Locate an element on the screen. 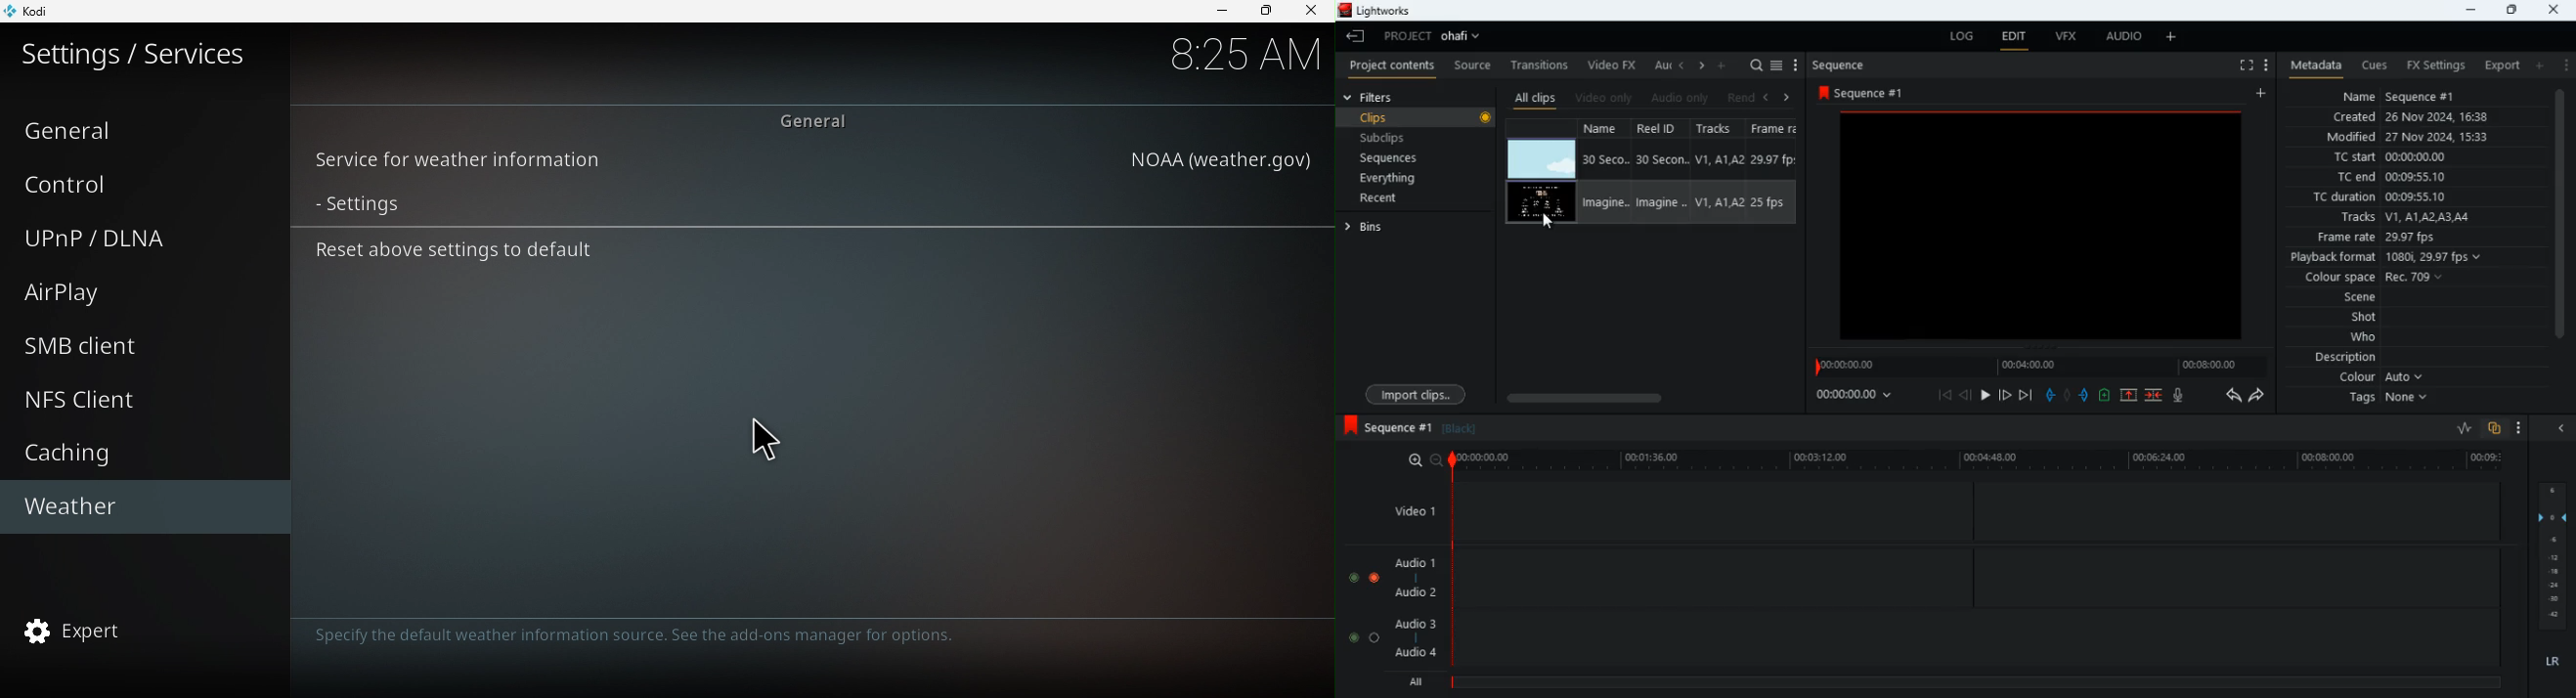  more is located at coordinates (2514, 427).